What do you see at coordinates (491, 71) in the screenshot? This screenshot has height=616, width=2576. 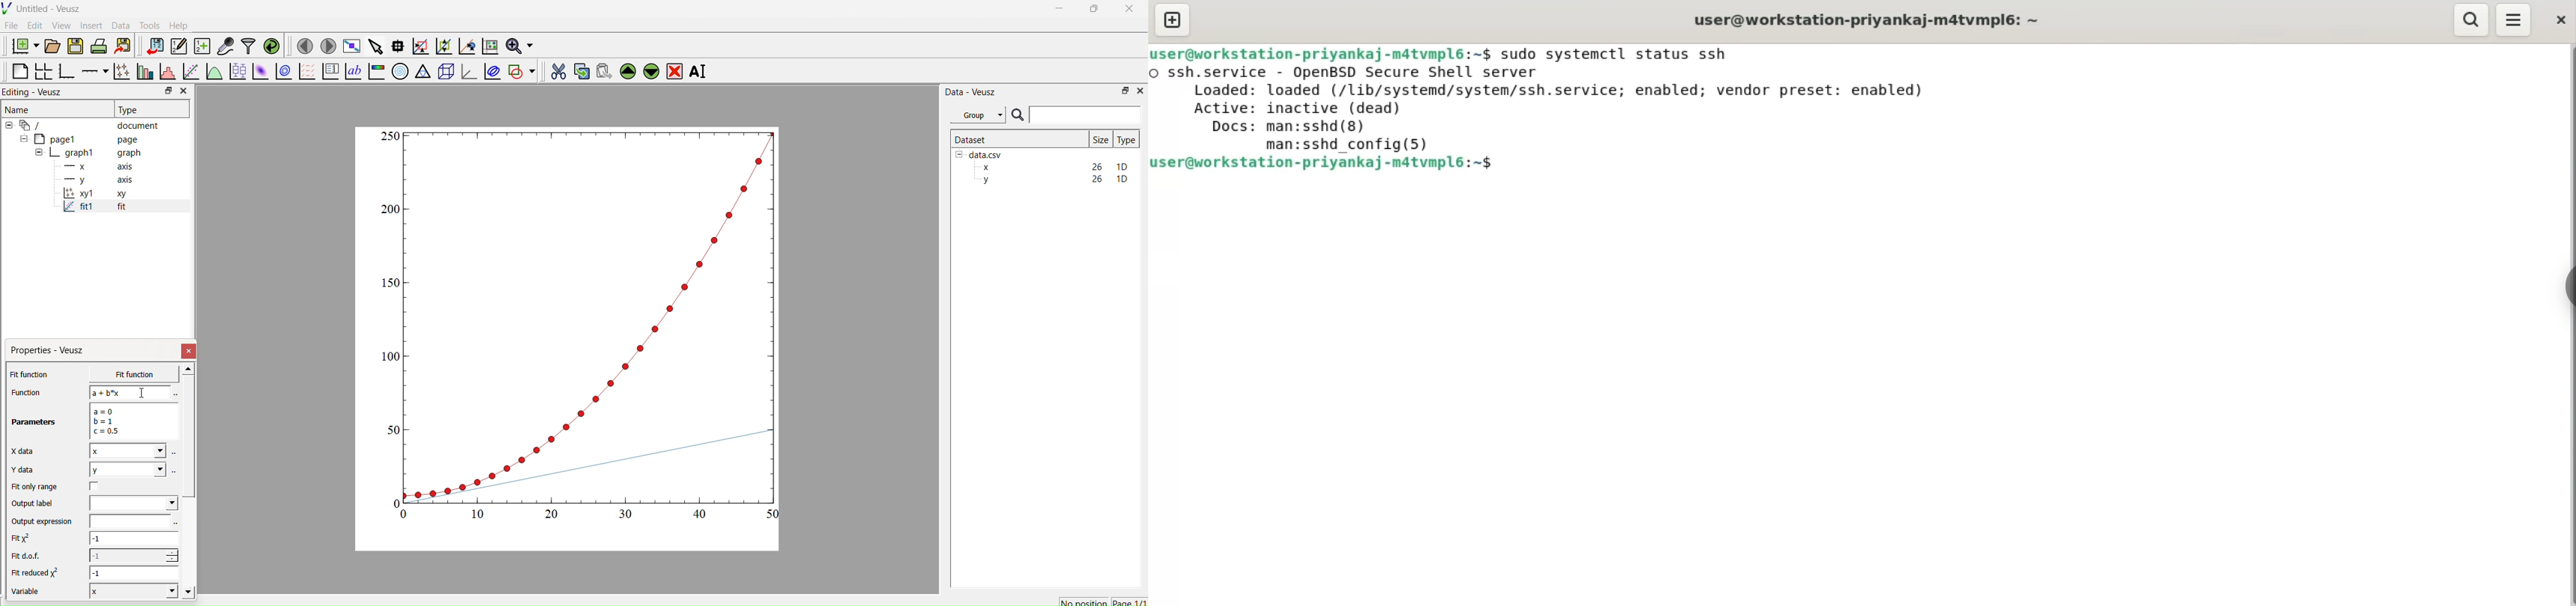 I see `Plot covariance ellipses` at bounding box center [491, 71].